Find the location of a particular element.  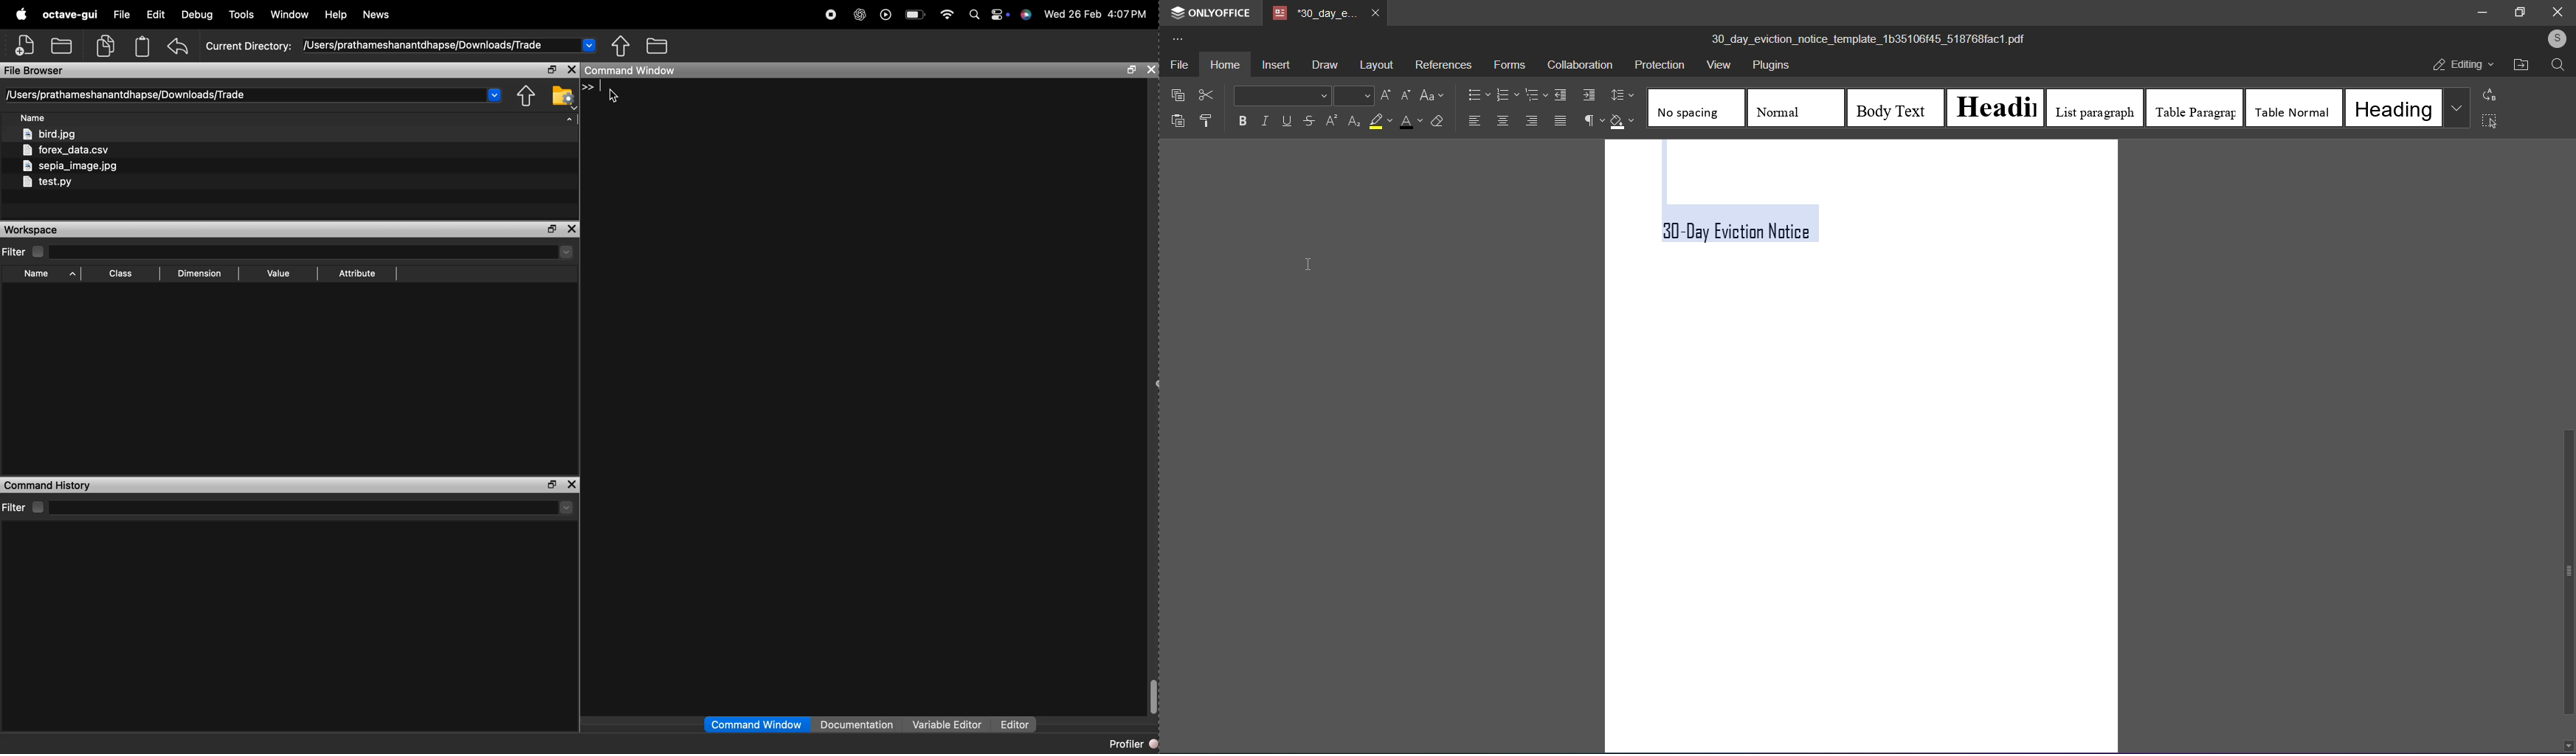

user is located at coordinates (2558, 39).